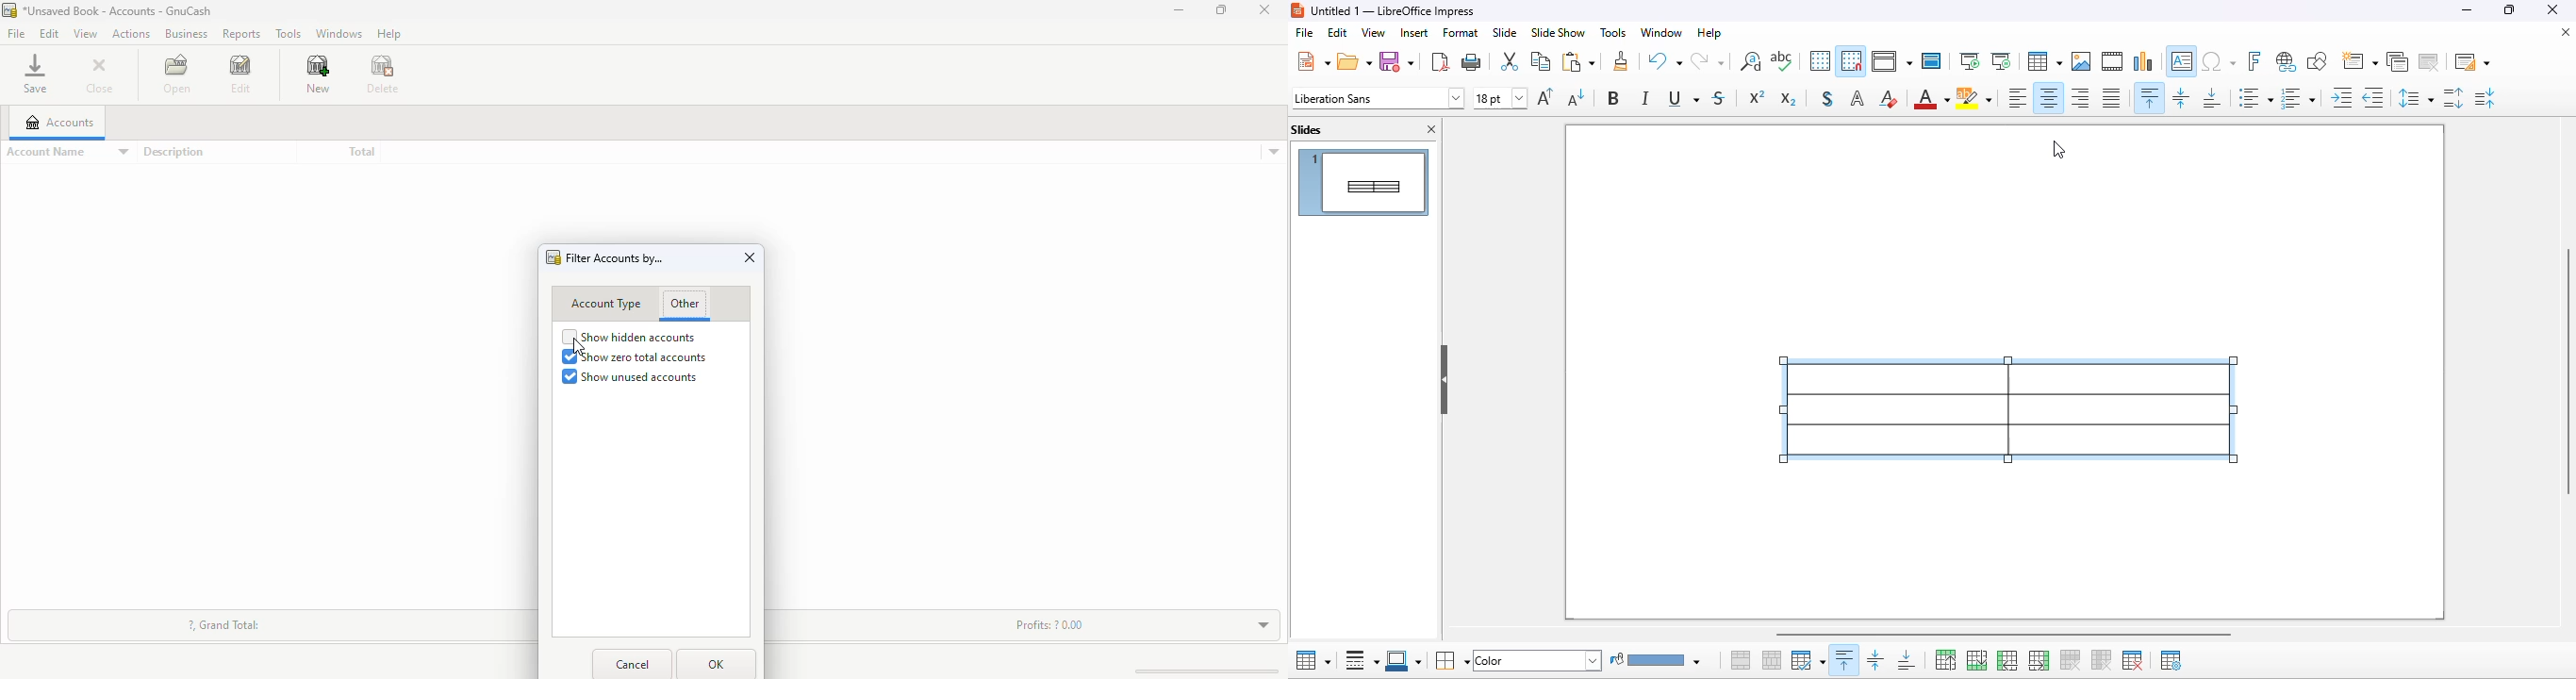  I want to click on other, so click(684, 305).